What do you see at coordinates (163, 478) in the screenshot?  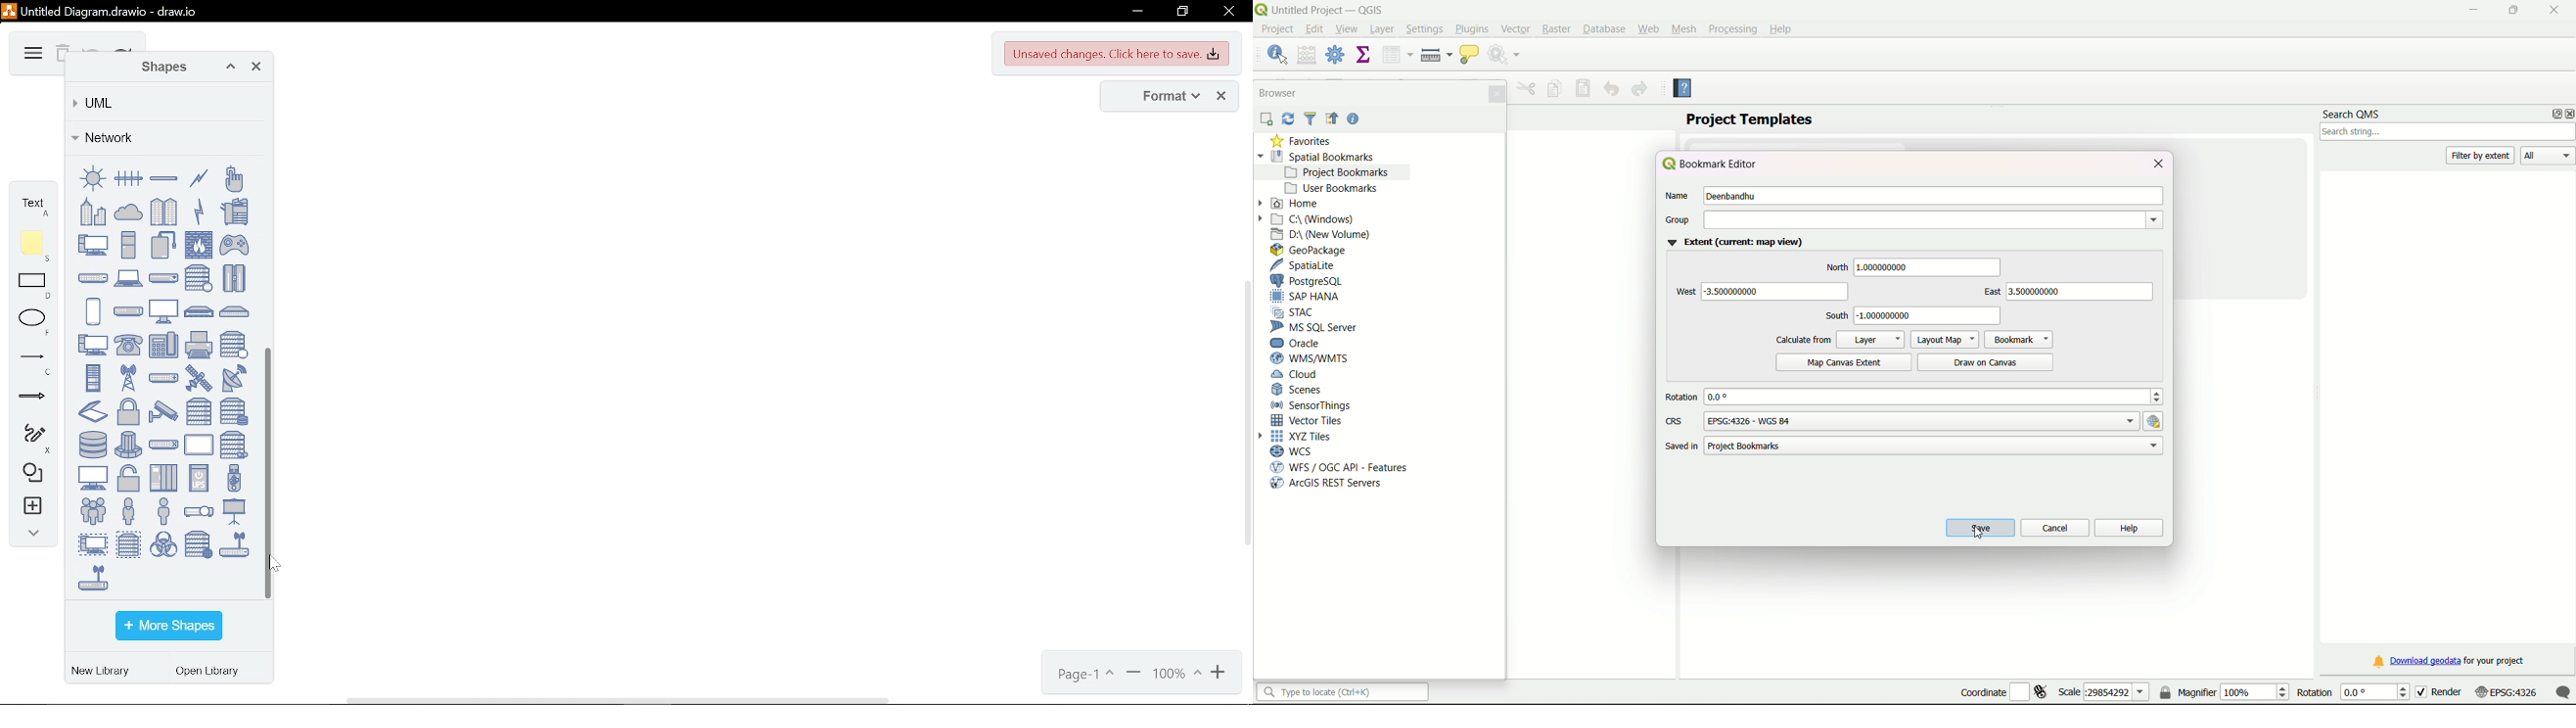 I see `UPS enterprise` at bounding box center [163, 478].